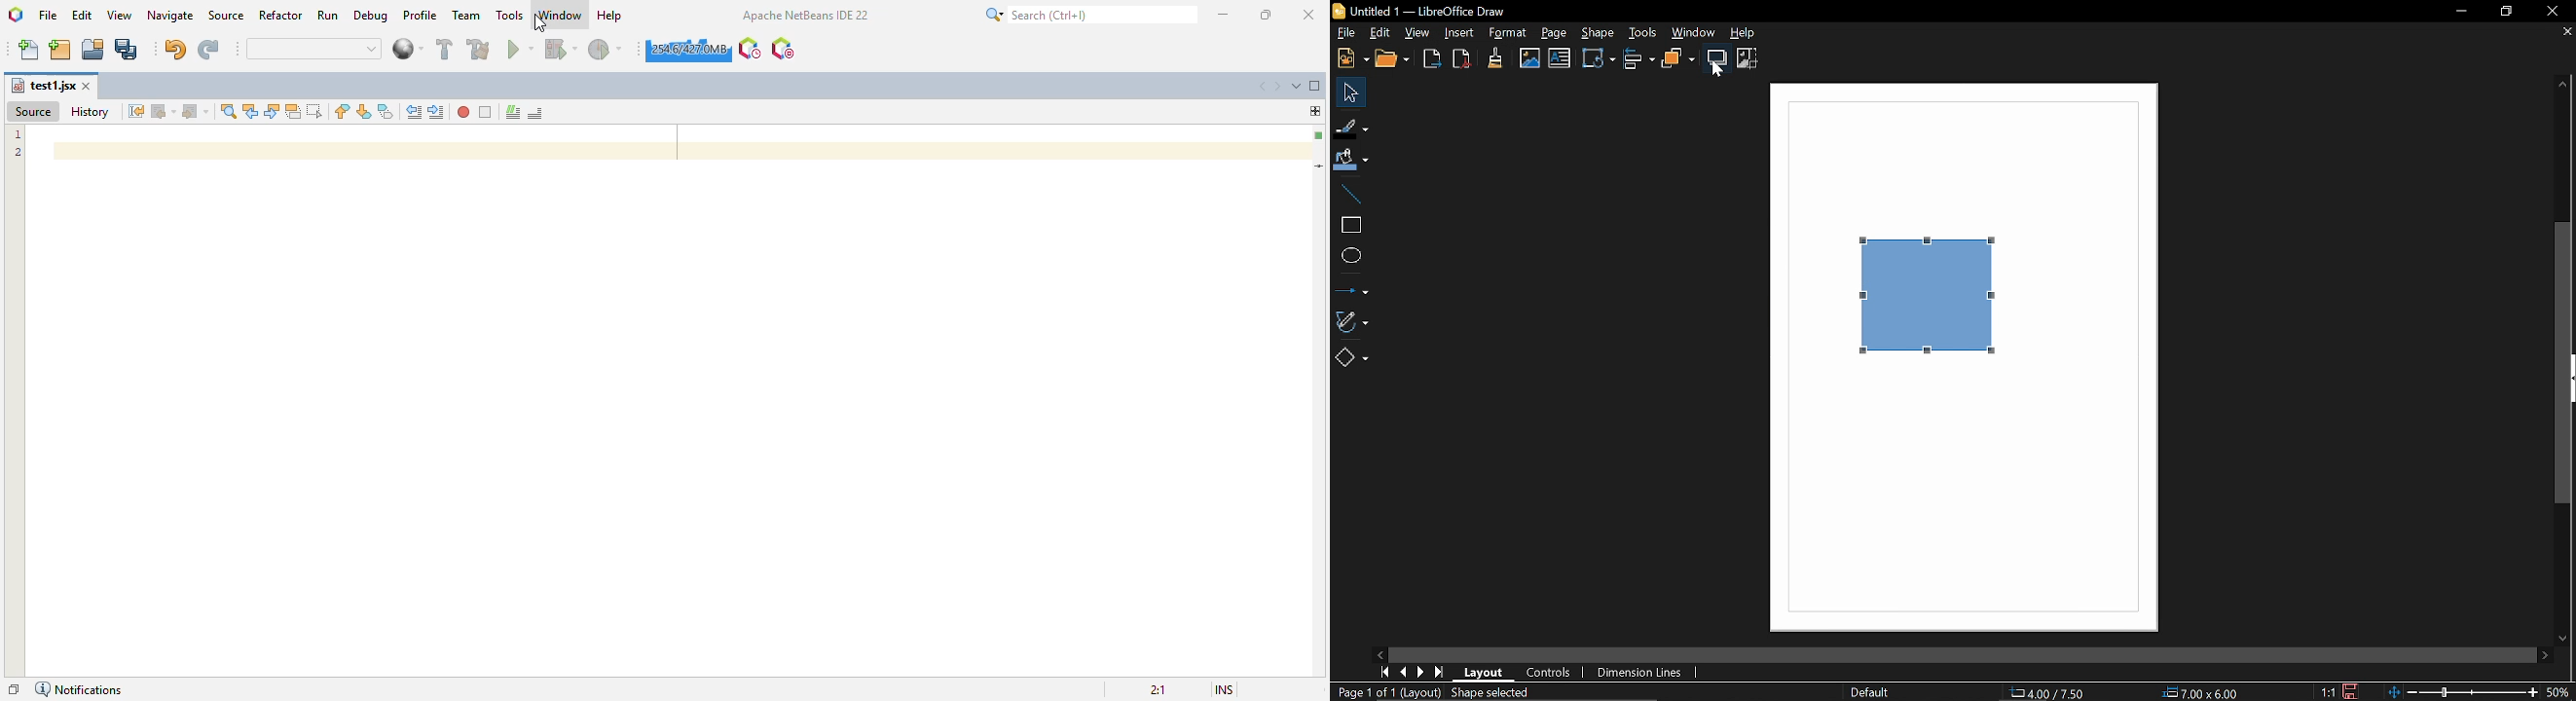 The height and width of the screenshot is (728, 2576). What do you see at coordinates (2201, 692) in the screenshot?
I see `Size` at bounding box center [2201, 692].